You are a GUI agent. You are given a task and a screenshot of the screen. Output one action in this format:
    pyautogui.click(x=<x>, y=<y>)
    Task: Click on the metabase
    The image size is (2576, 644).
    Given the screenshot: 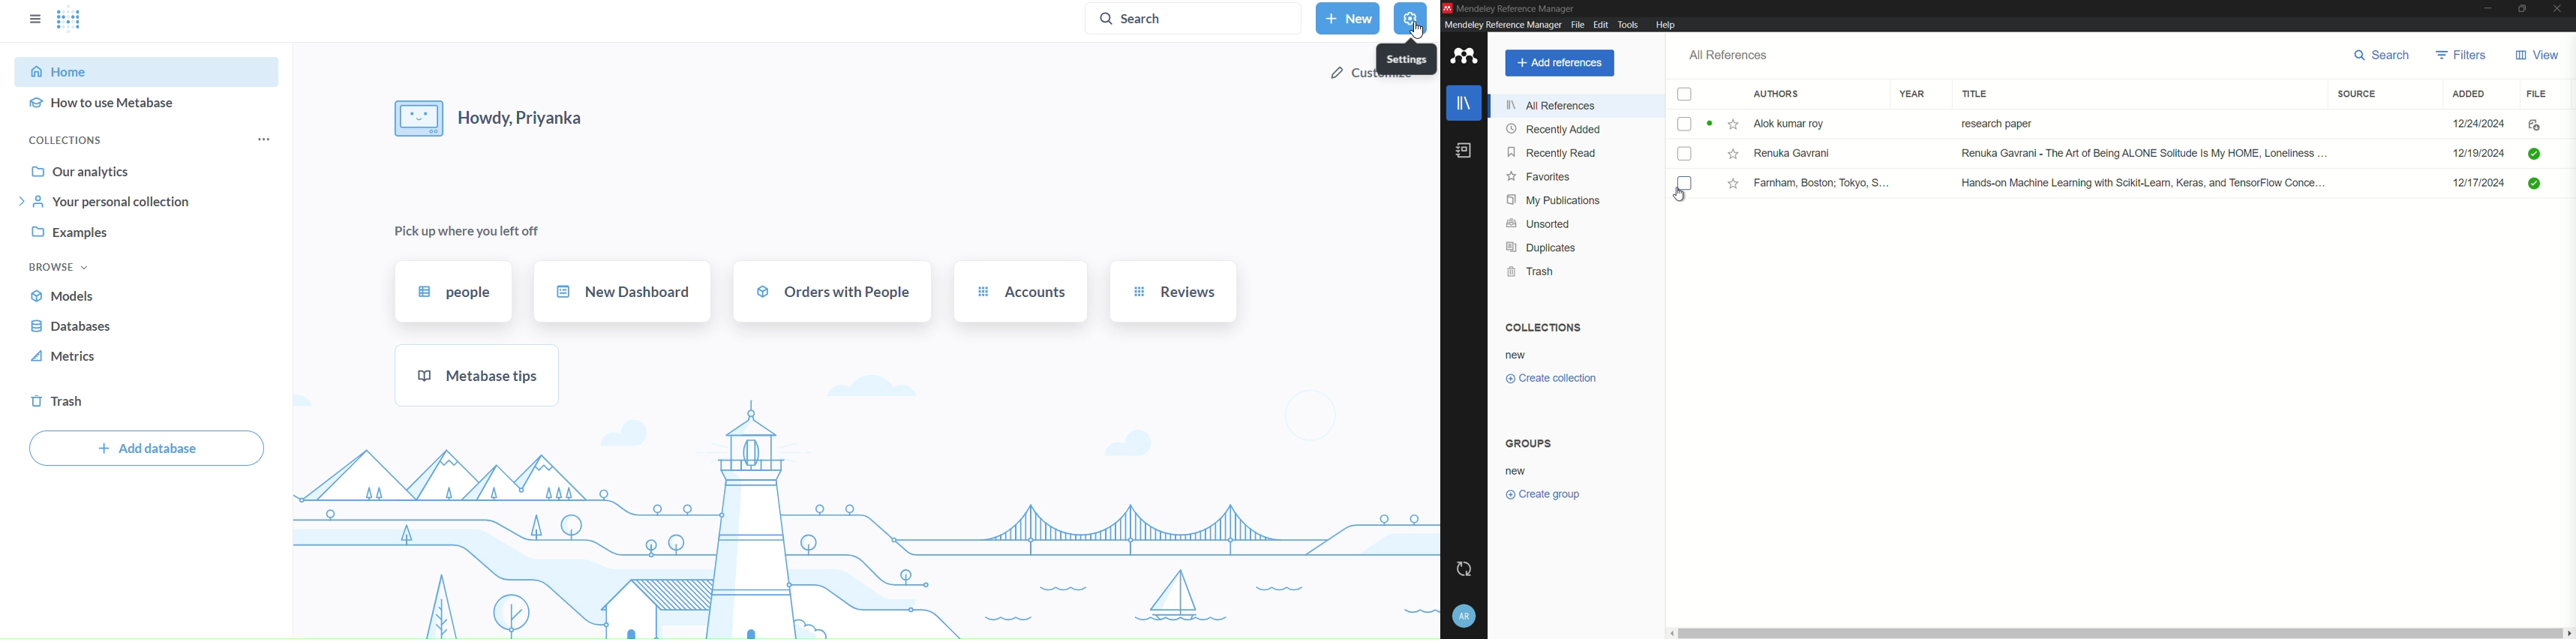 What is the action you would take?
    pyautogui.click(x=477, y=374)
    